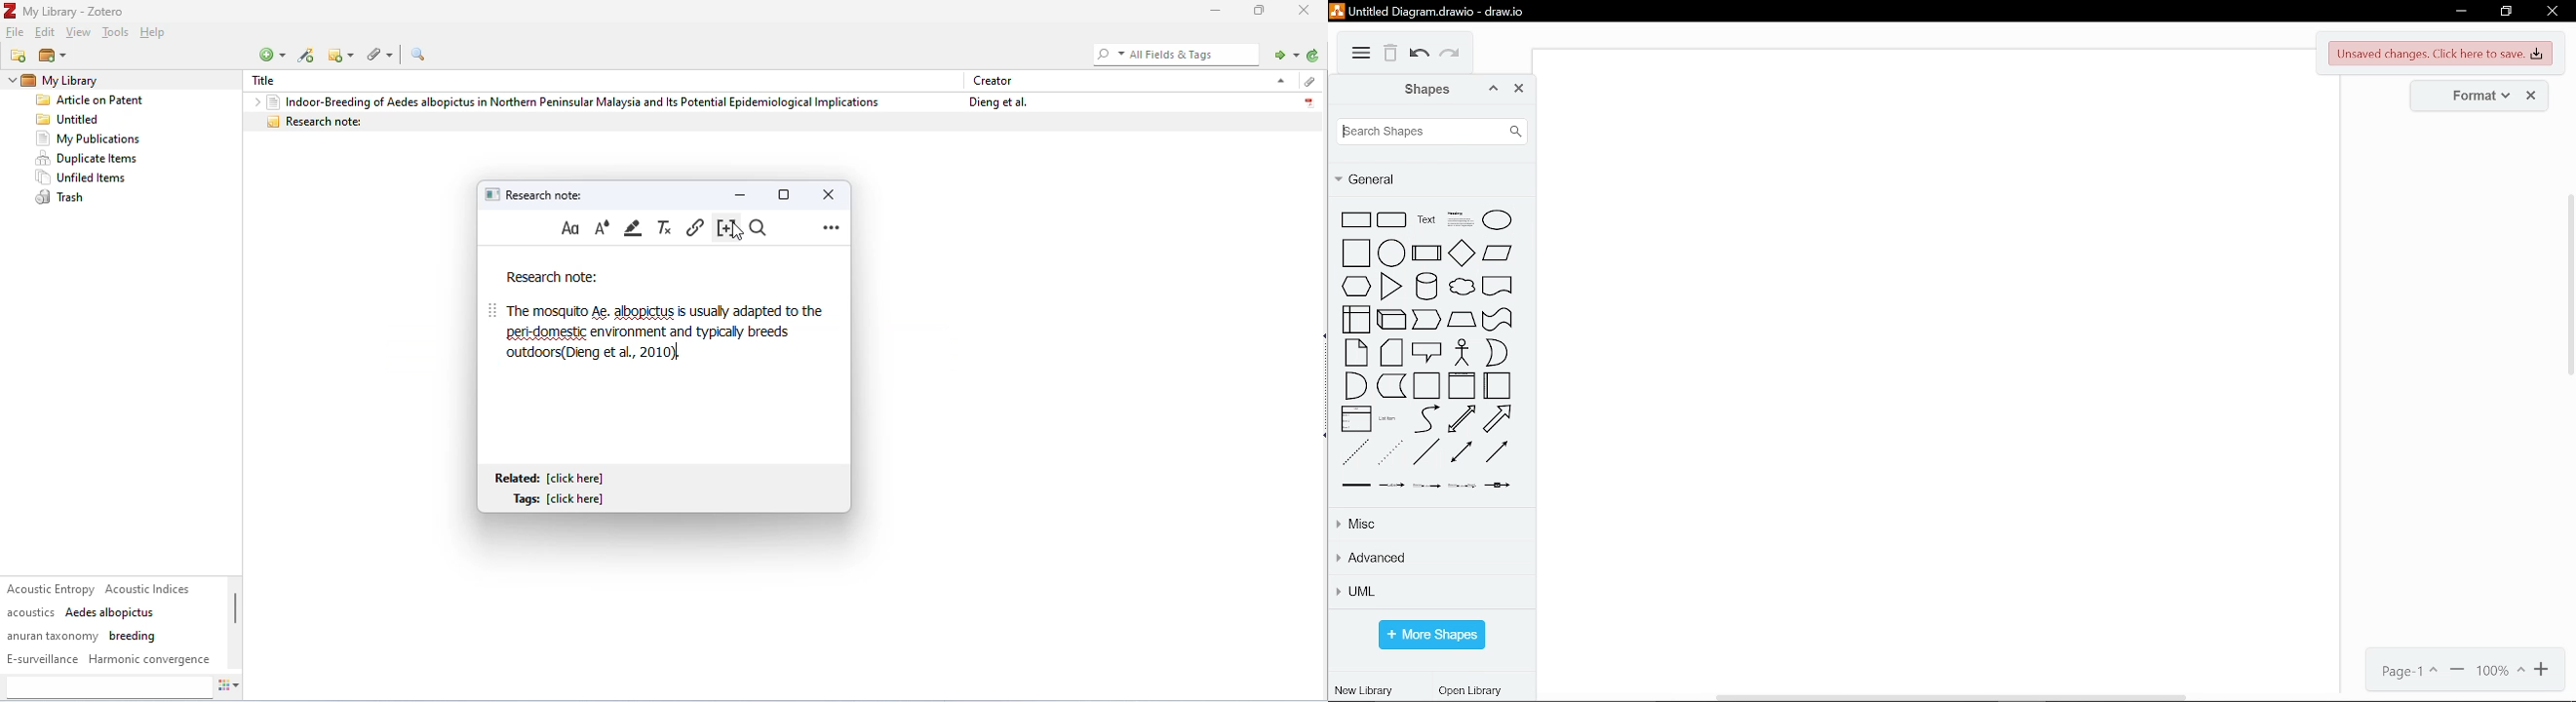 This screenshot has height=728, width=2576. I want to click on maximize, so click(784, 193).